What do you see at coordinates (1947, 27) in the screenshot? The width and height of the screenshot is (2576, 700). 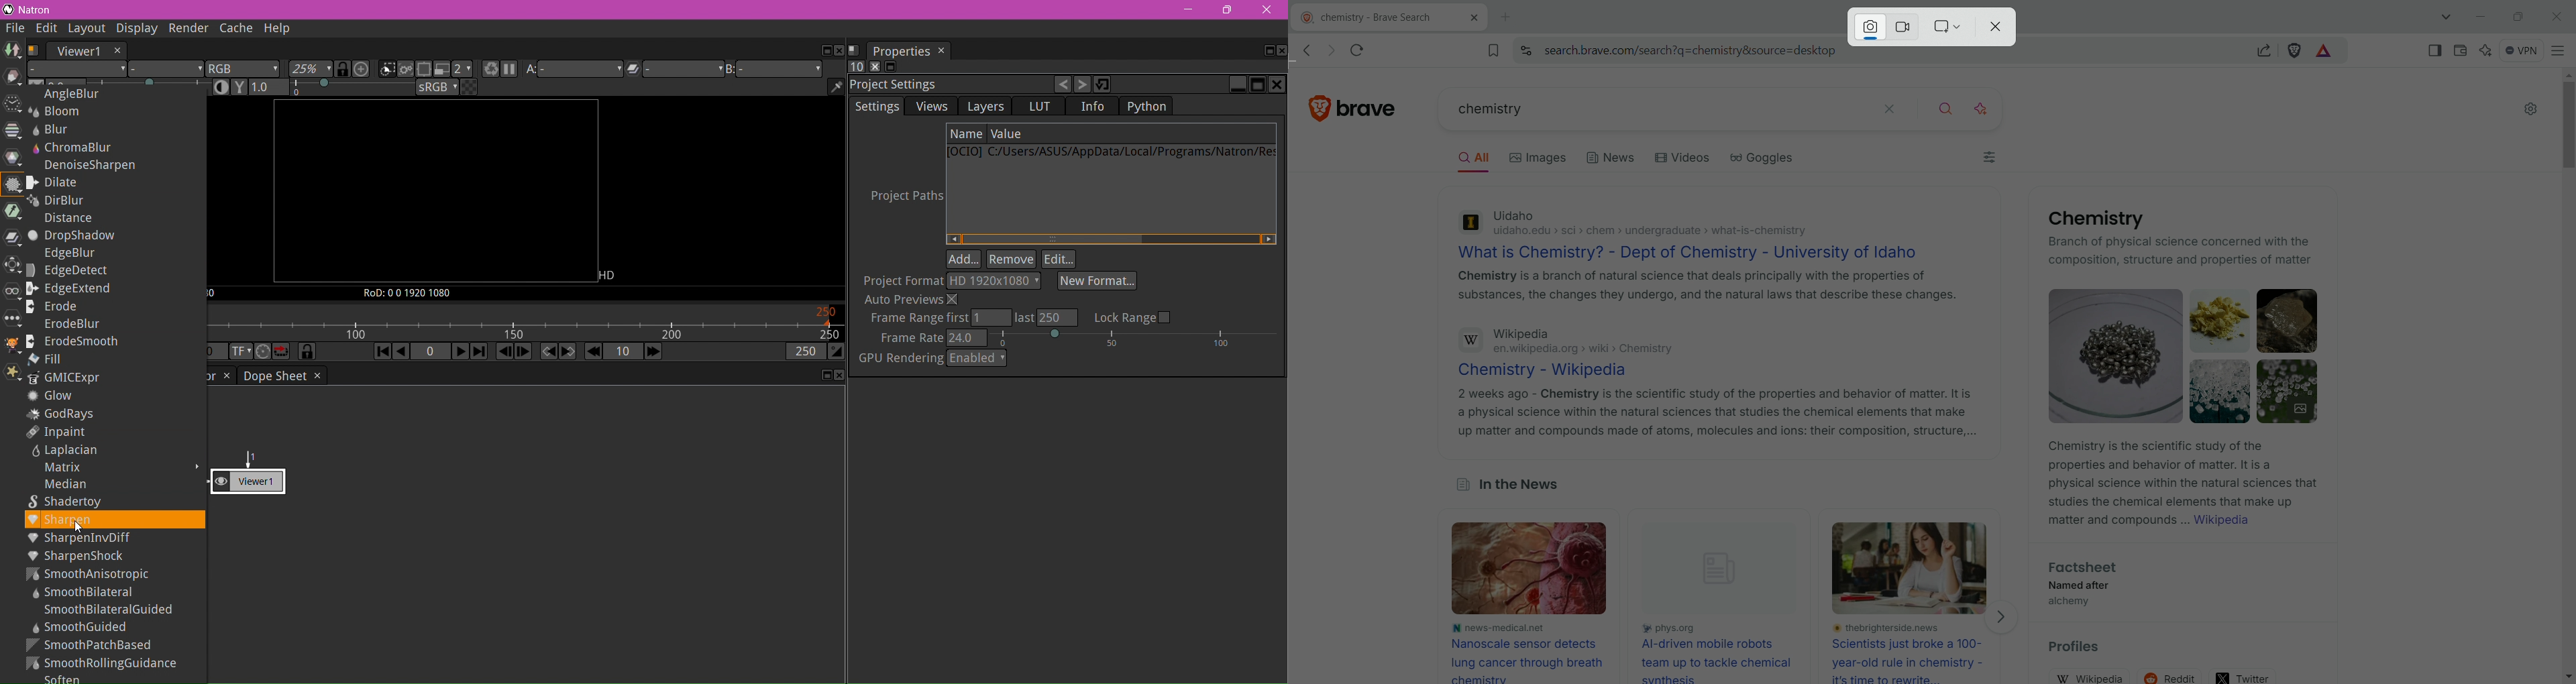 I see `snipping mode` at bounding box center [1947, 27].